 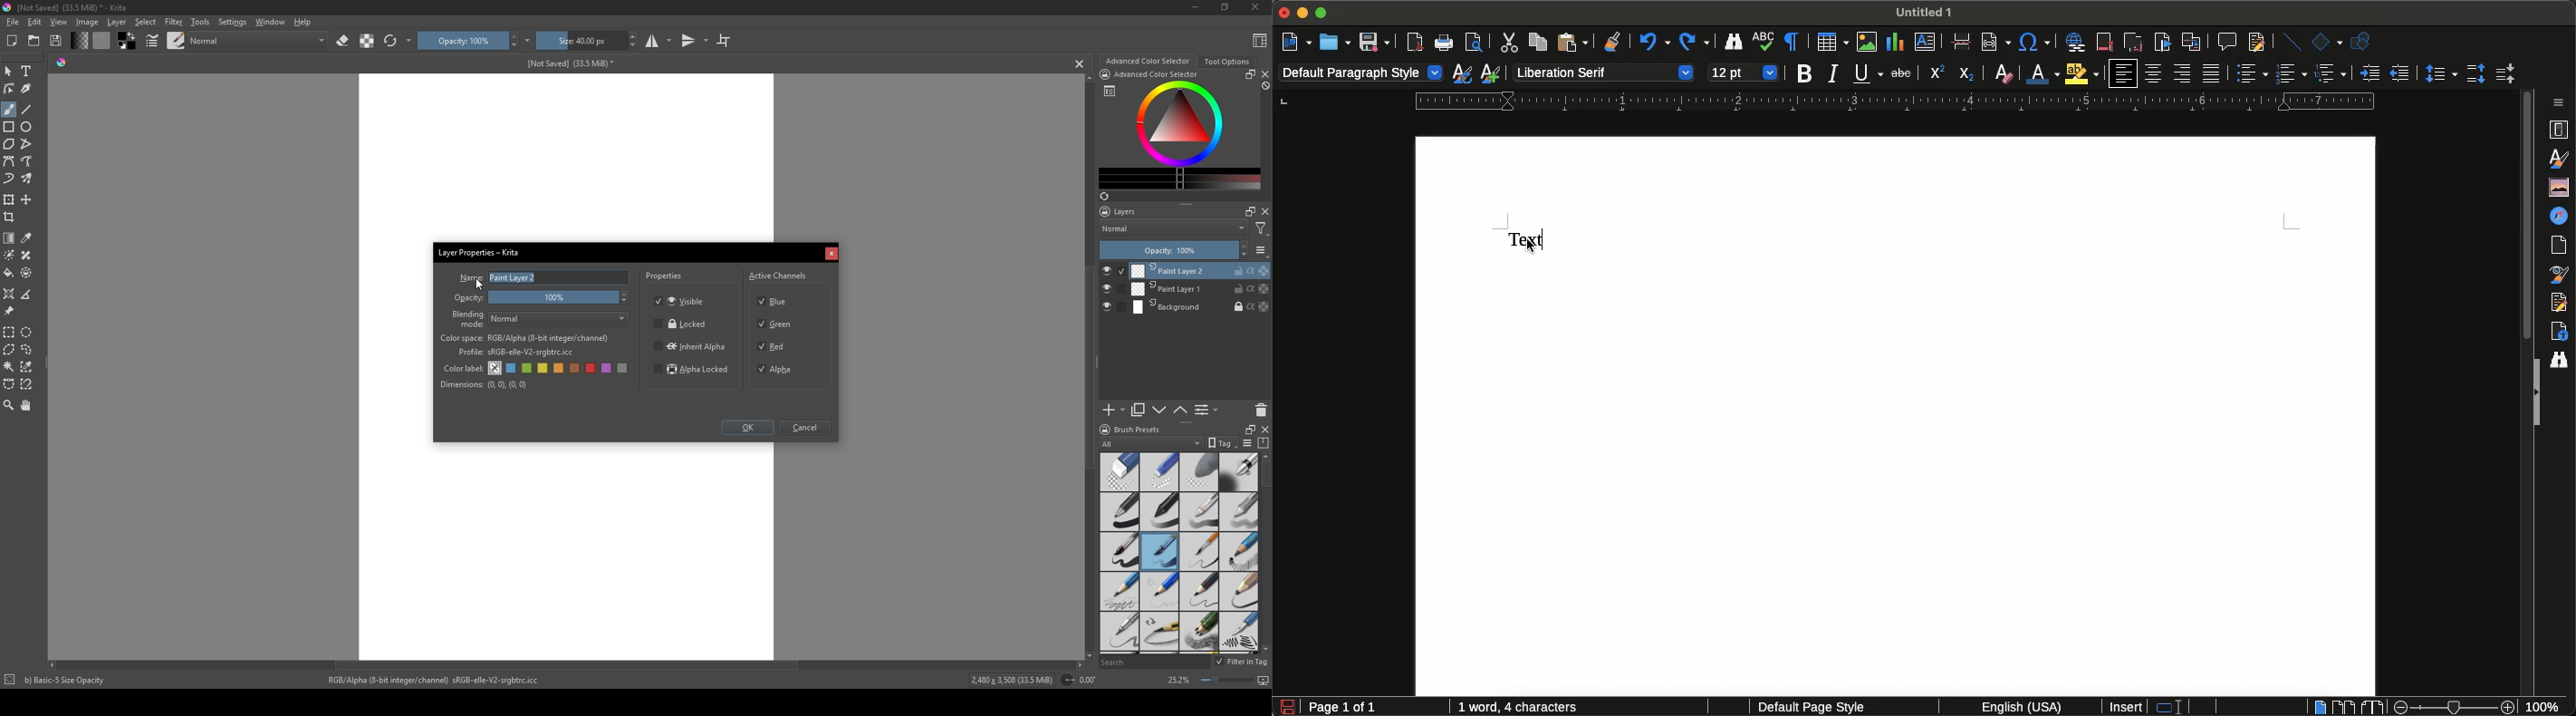 What do you see at coordinates (2561, 159) in the screenshot?
I see `Styles` at bounding box center [2561, 159].